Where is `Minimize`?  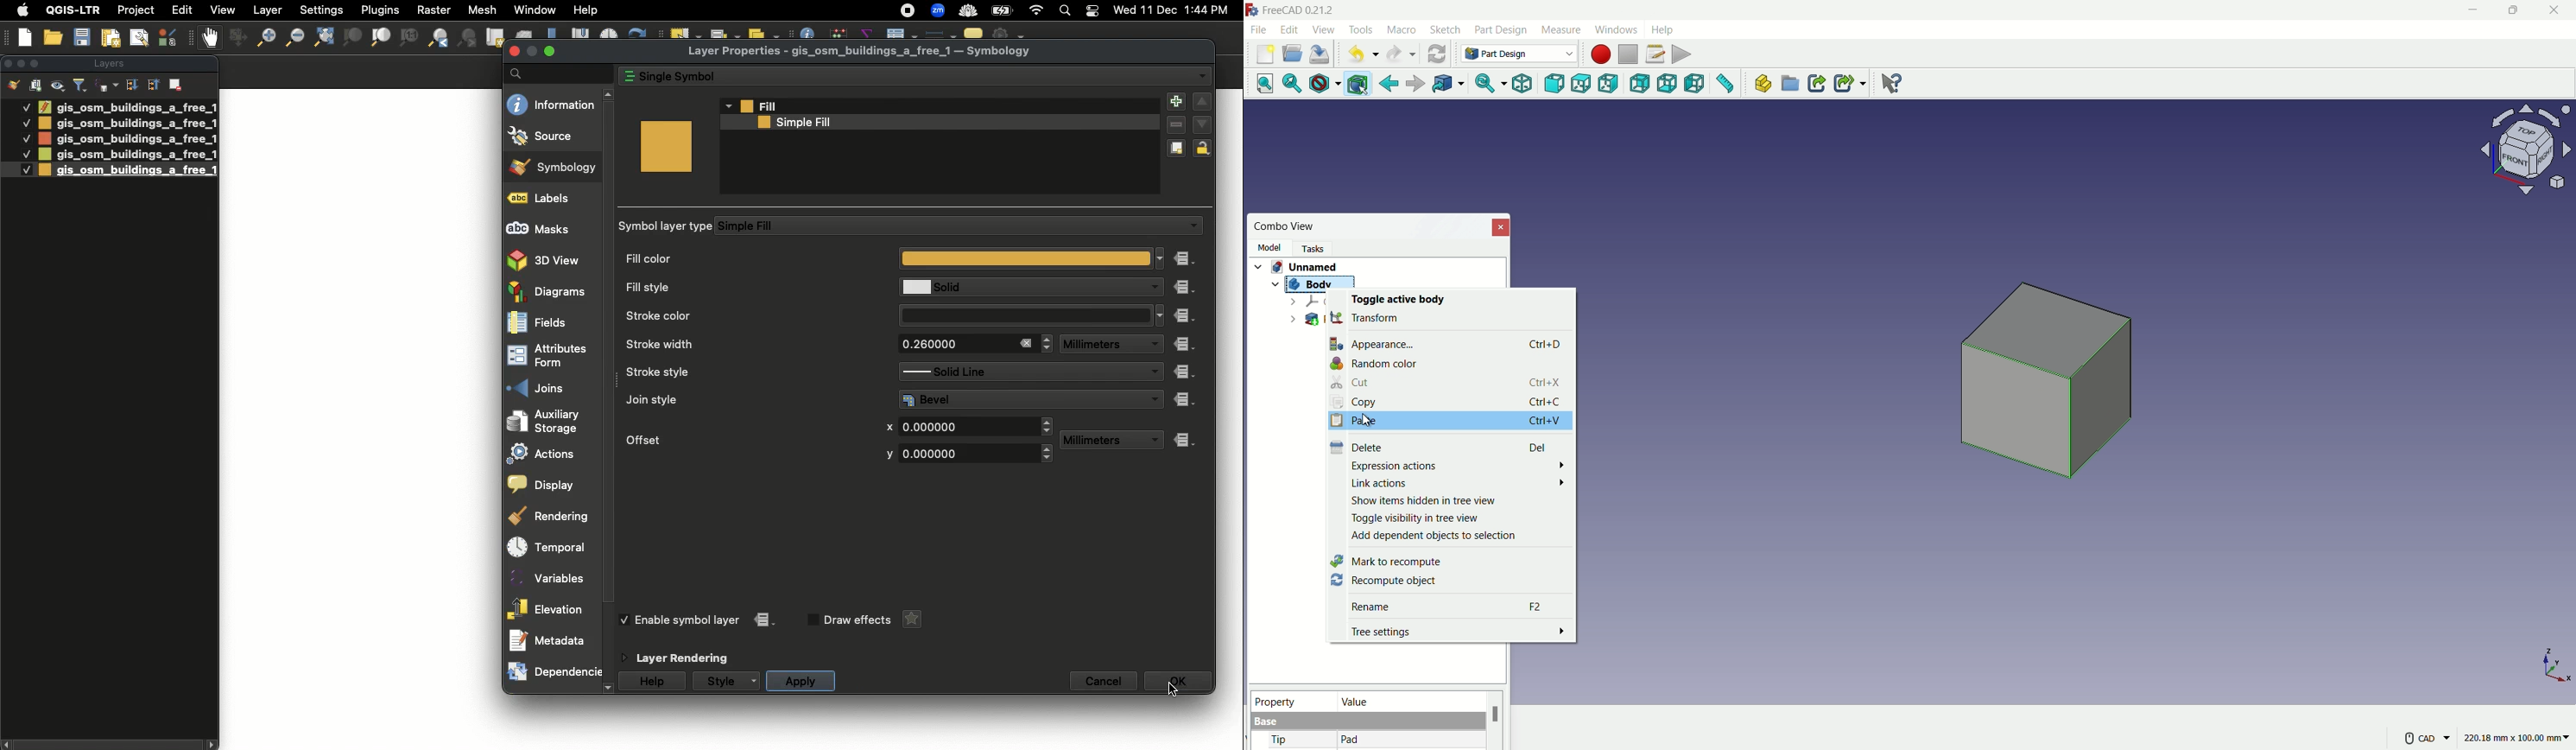 Minimize is located at coordinates (20, 62).